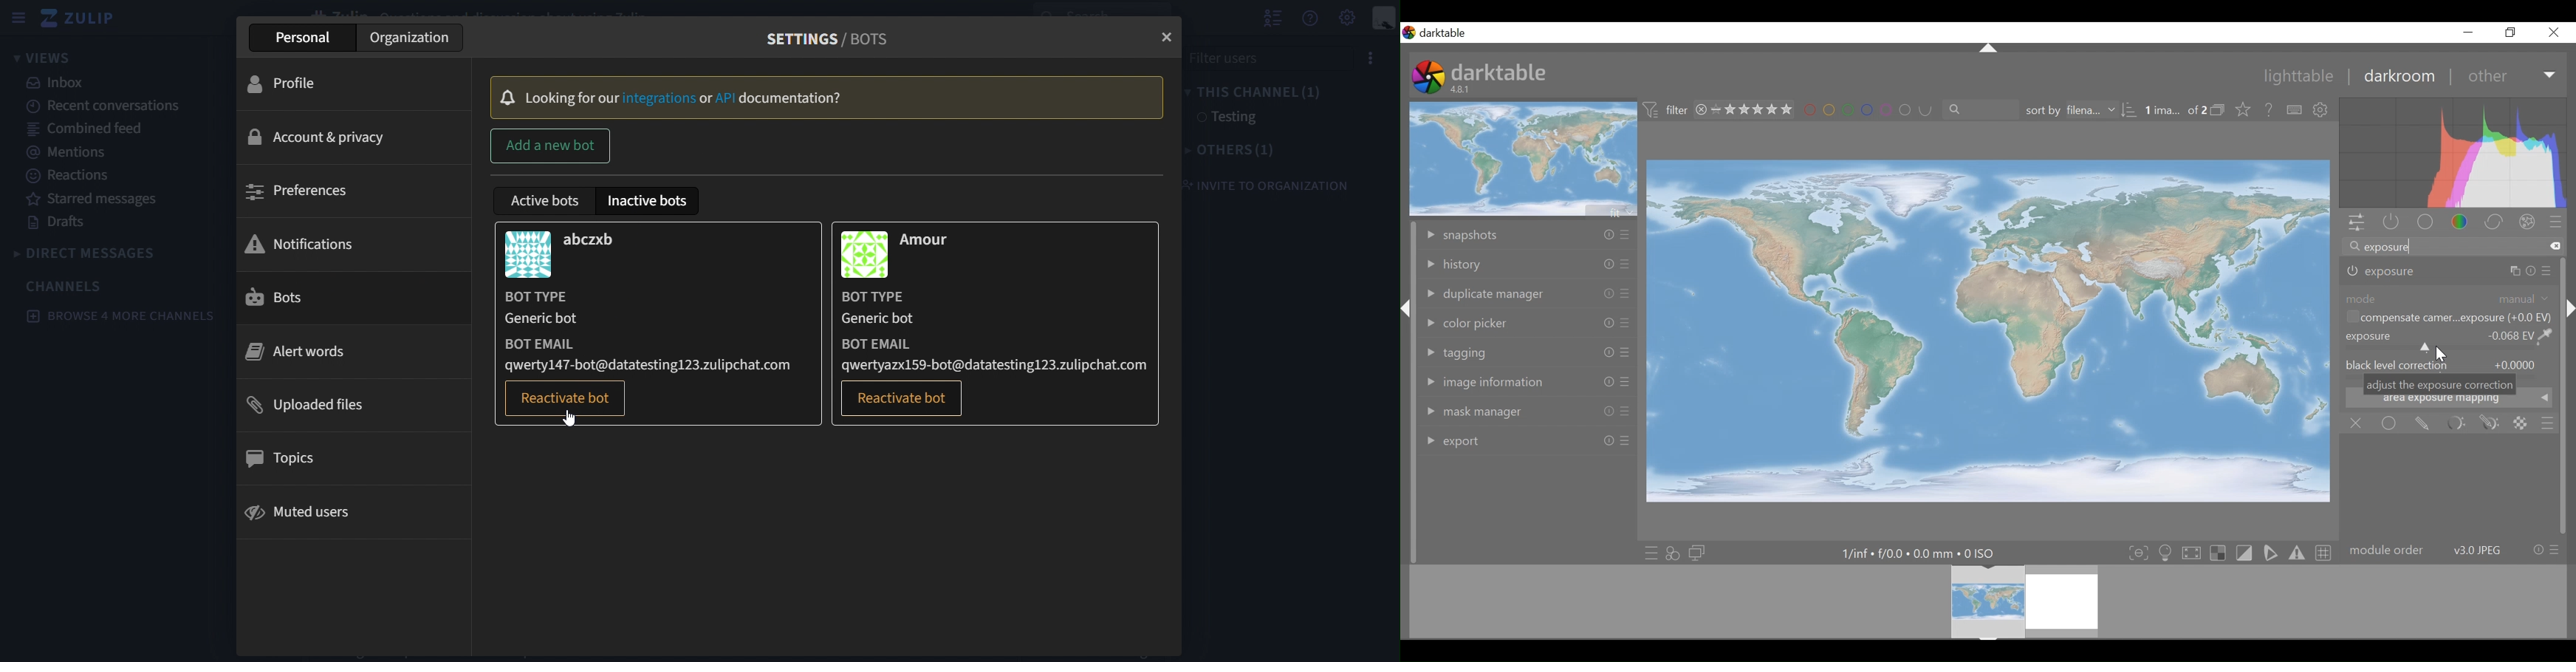 This screenshot has height=672, width=2576. Describe the element at coordinates (1527, 295) in the screenshot. I see `duplicate manager` at that location.